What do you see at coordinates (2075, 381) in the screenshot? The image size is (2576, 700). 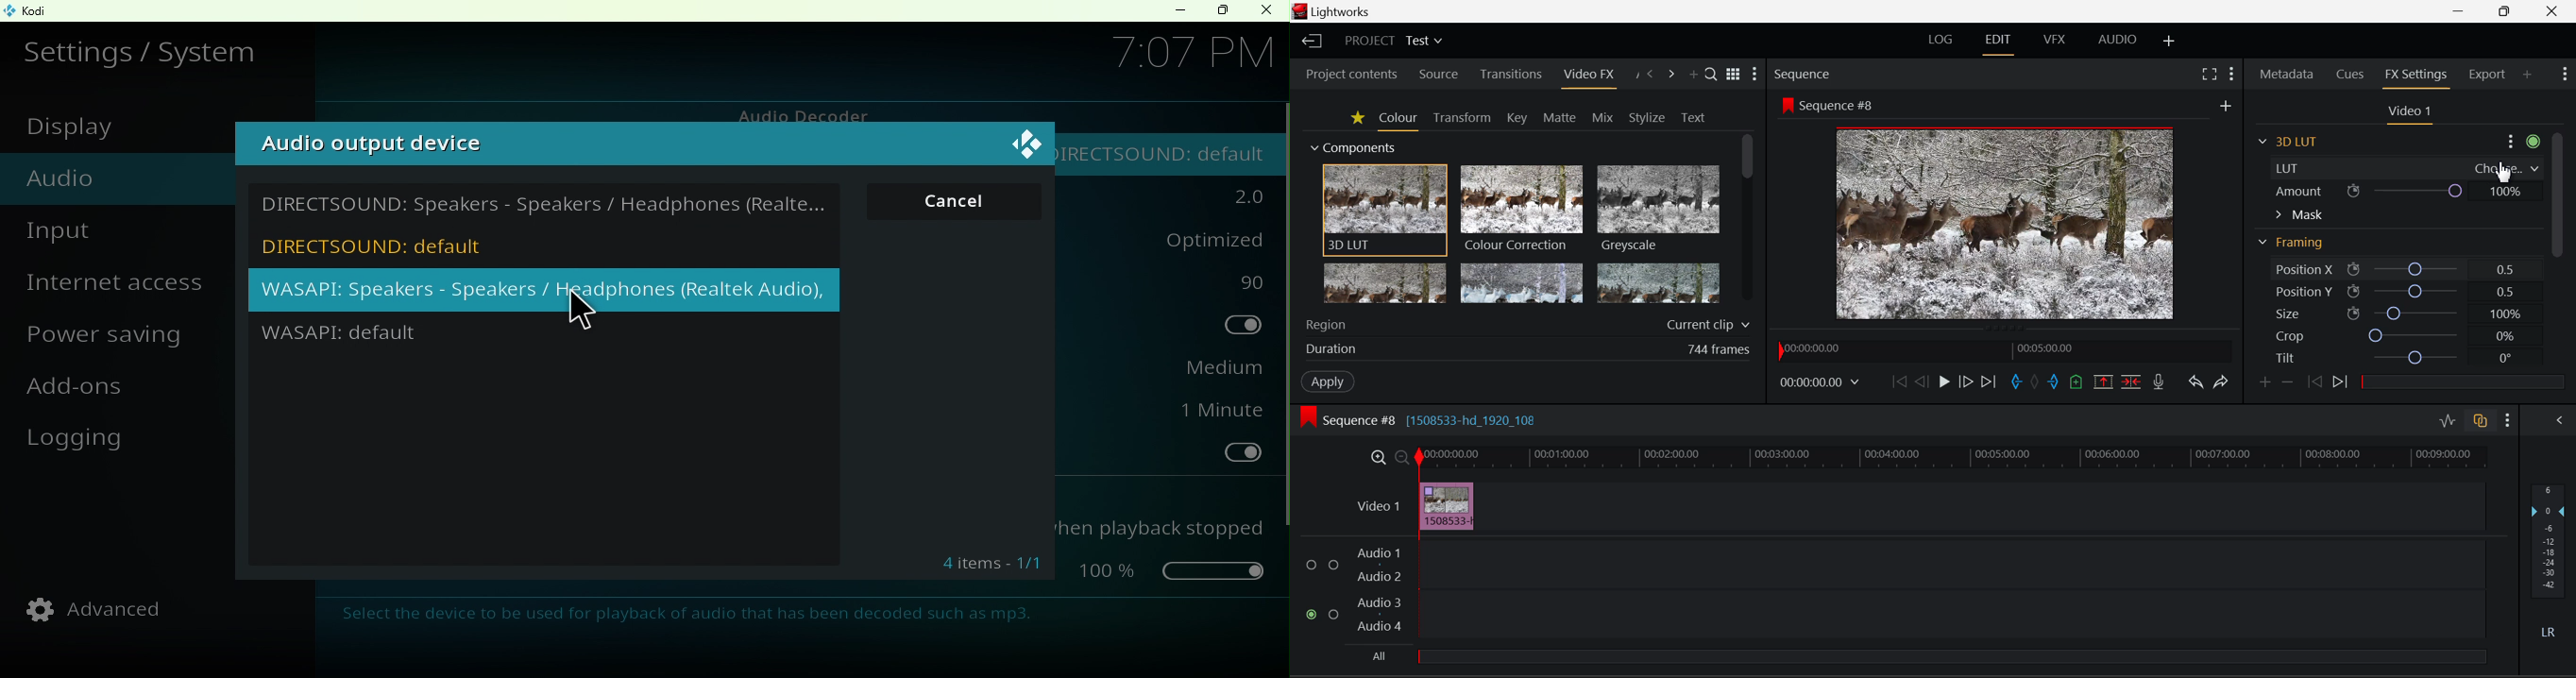 I see `Mark Cue` at bounding box center [2075, 381].